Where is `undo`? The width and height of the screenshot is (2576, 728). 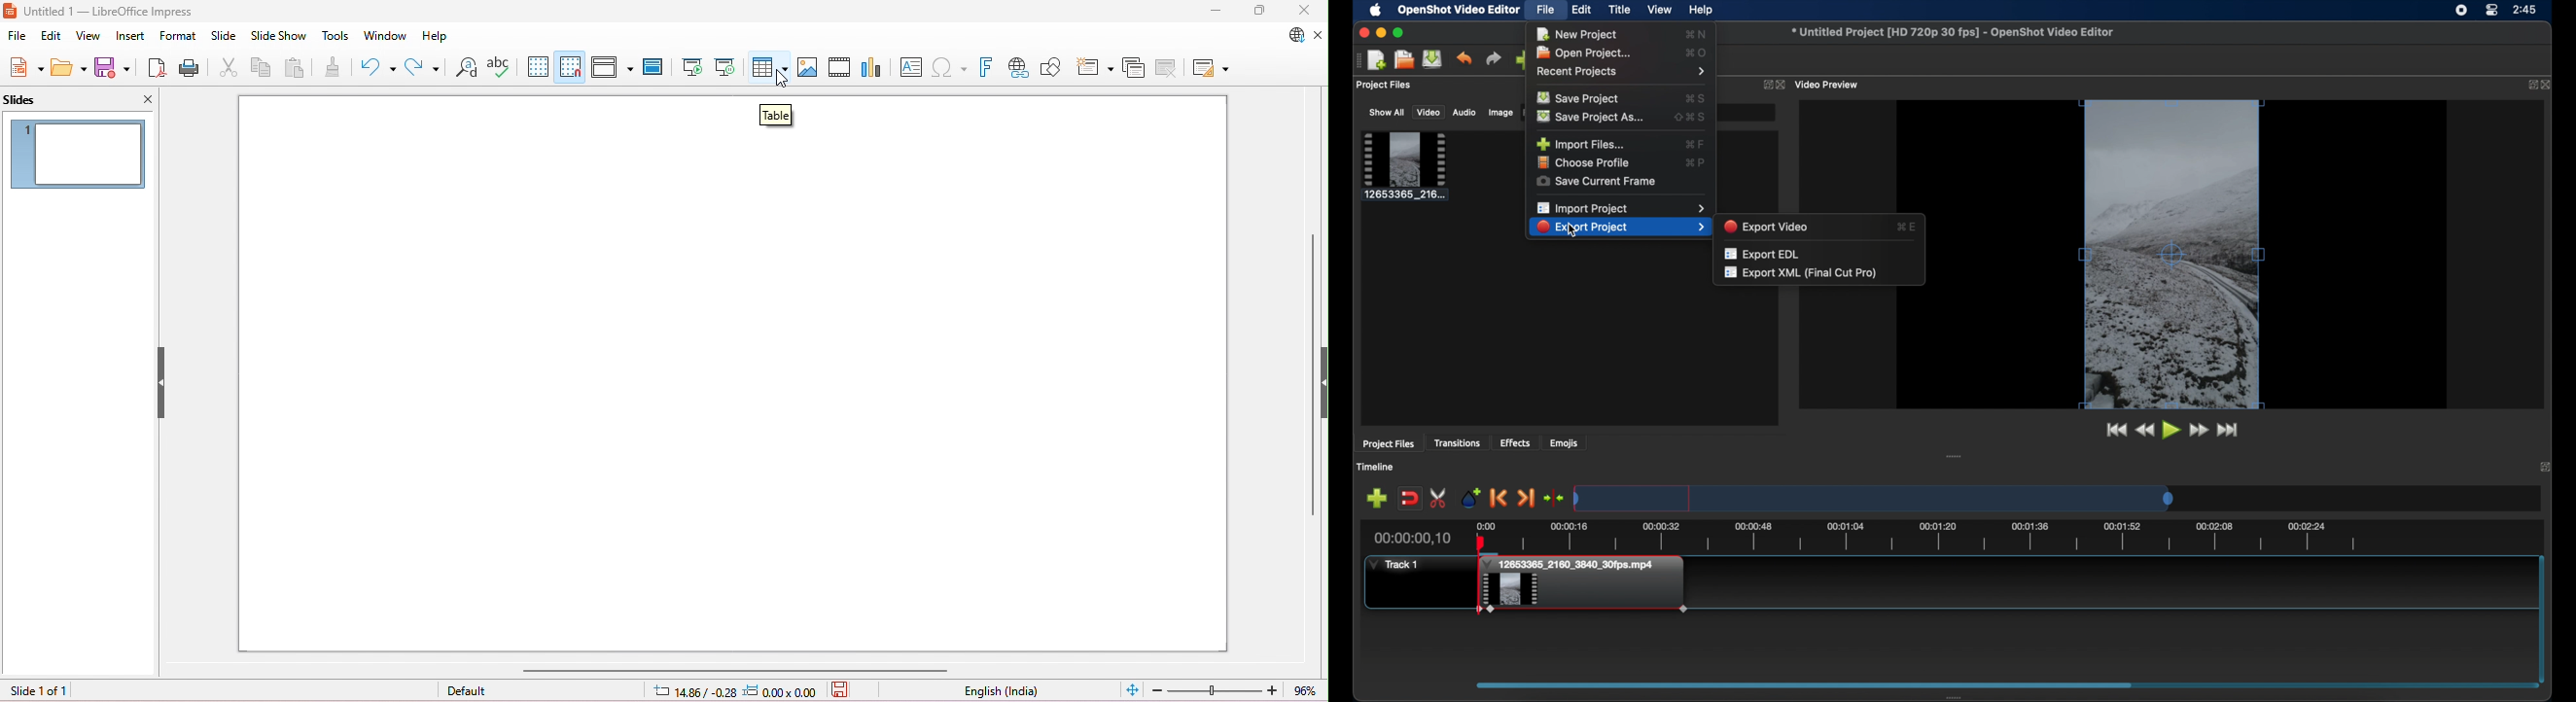 undo is located at coordinates (377, 67).